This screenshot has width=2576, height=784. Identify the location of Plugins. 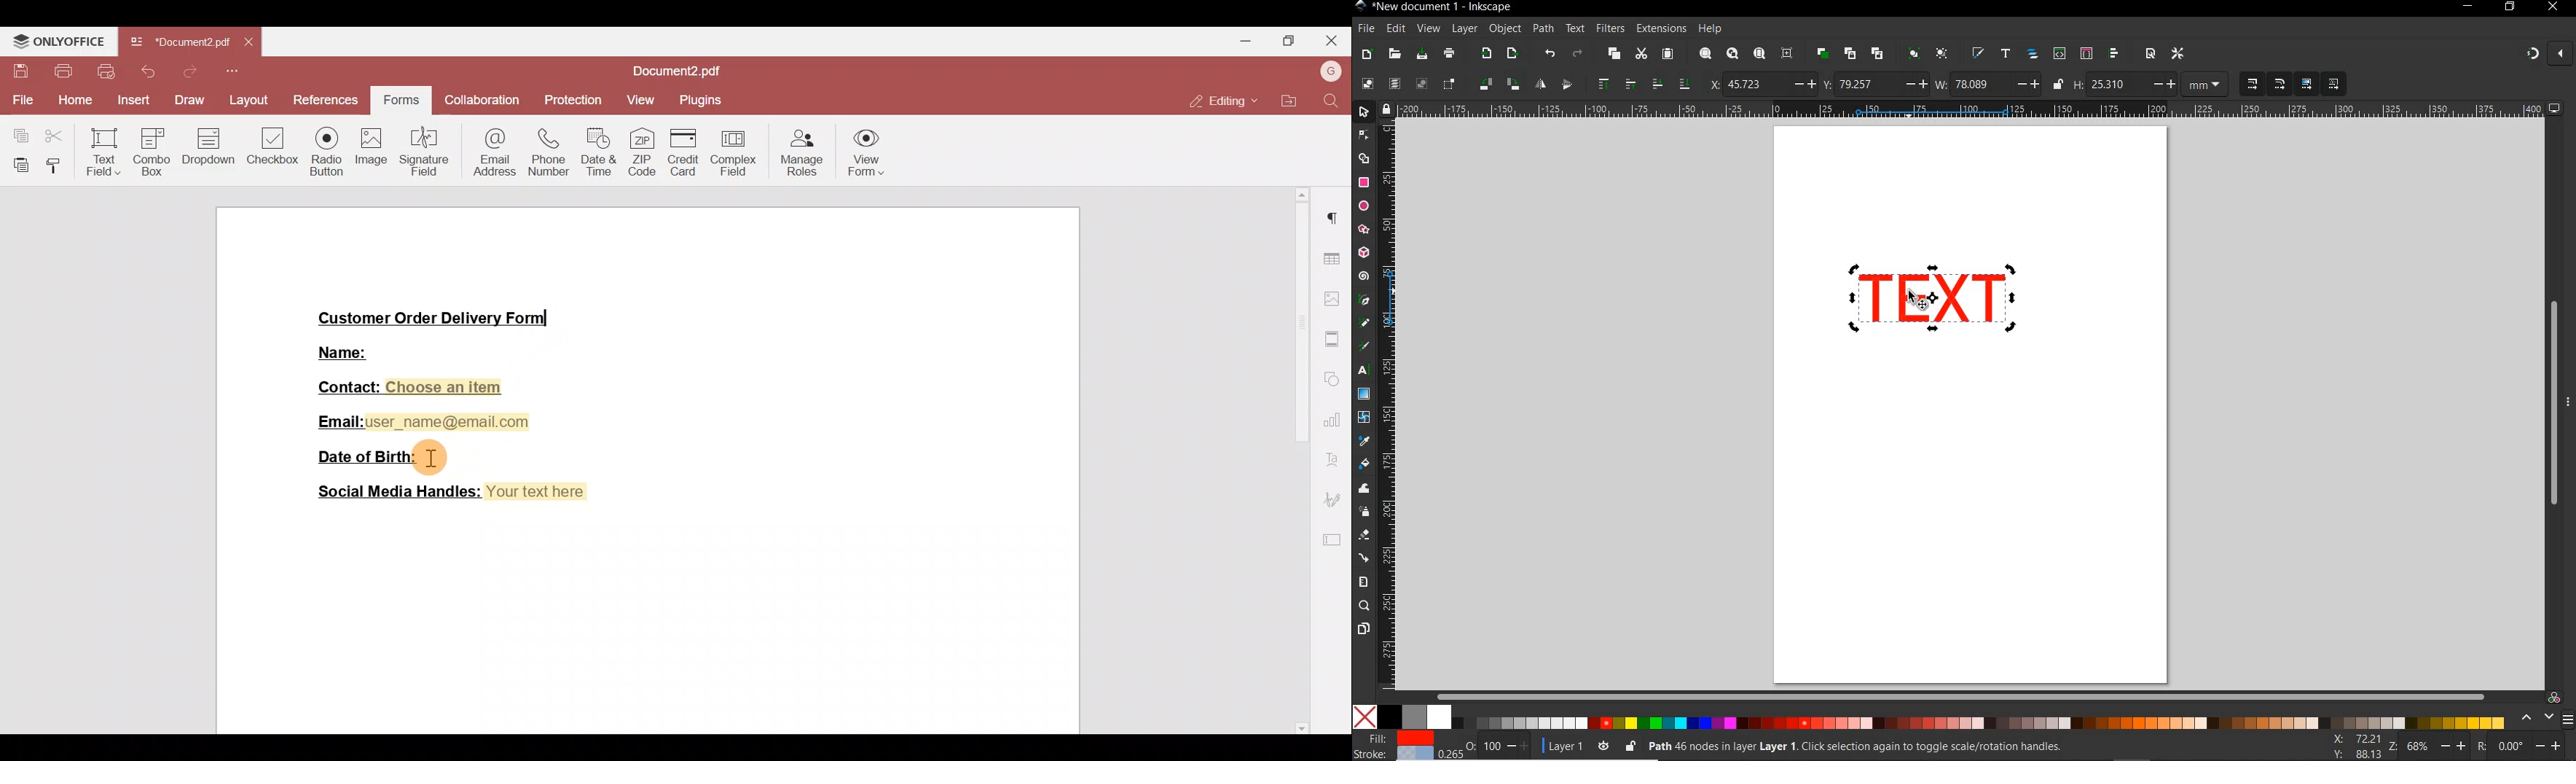
(706, 99).